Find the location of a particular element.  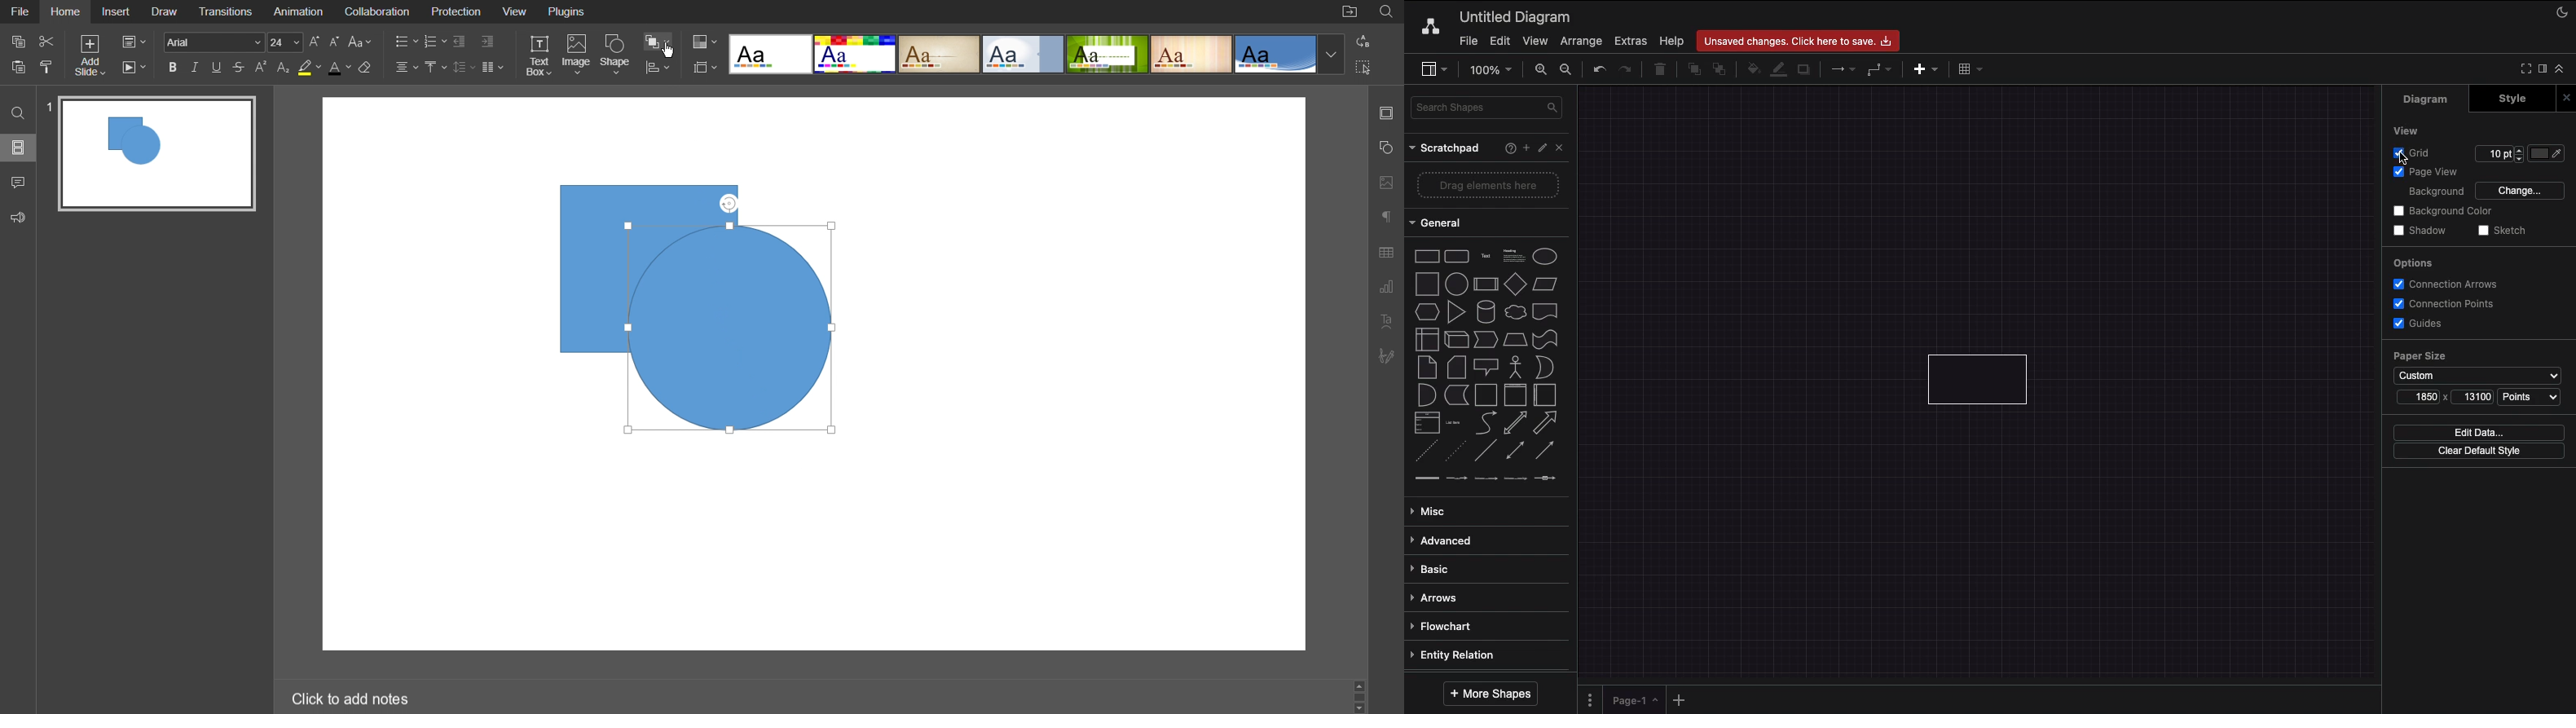

Superscript is located at coordinates (261, 68).